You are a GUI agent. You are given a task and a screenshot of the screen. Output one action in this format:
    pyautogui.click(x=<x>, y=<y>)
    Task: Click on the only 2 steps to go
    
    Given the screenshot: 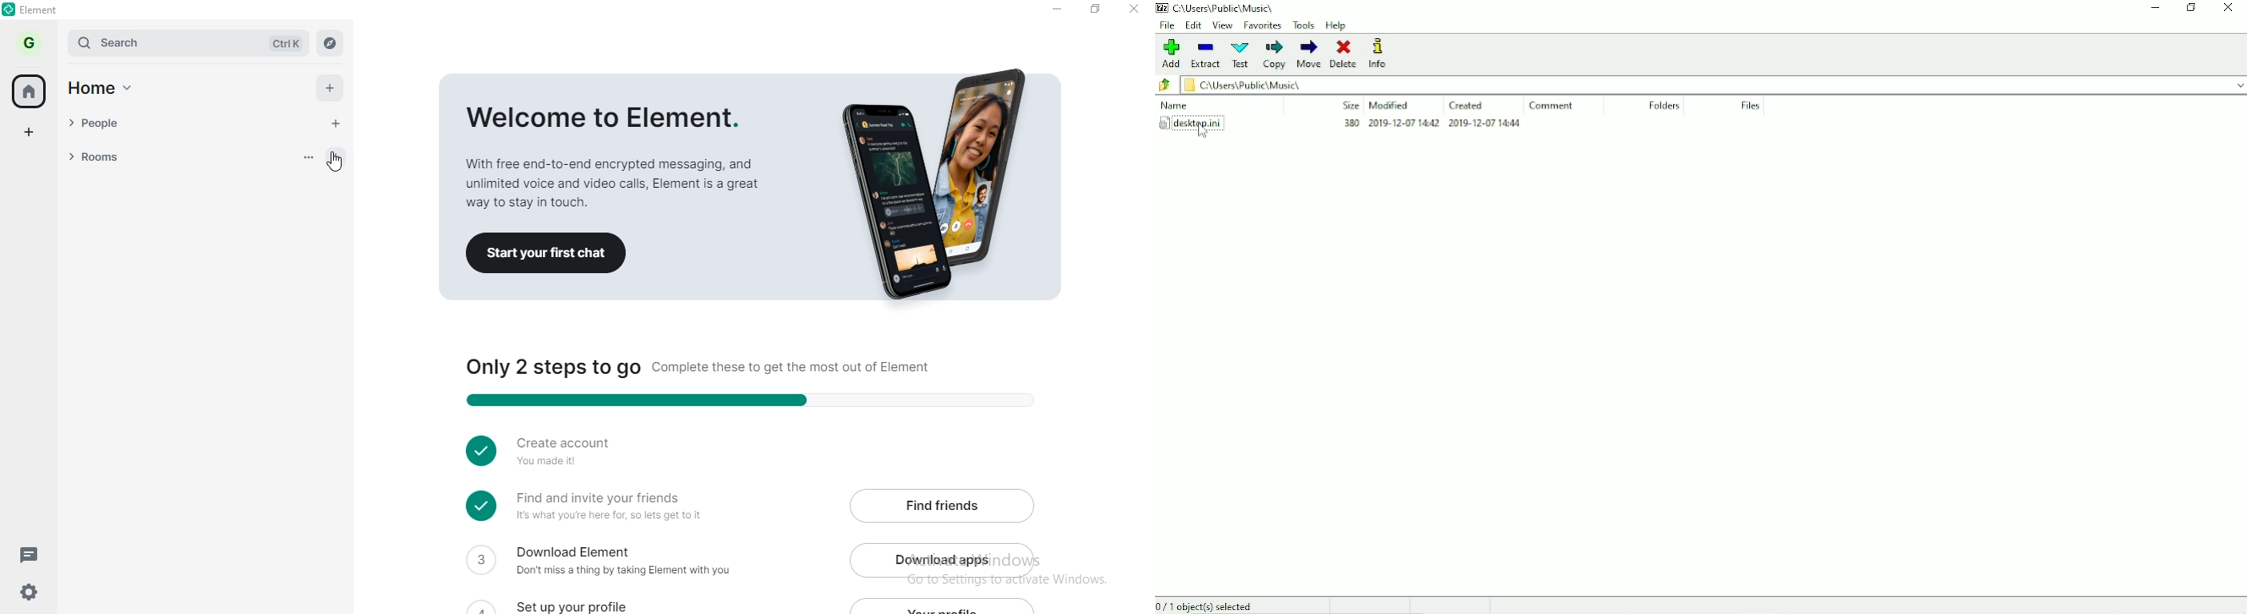 What is the action you would take?
    pyautogui.click(x=737, y=381)
    